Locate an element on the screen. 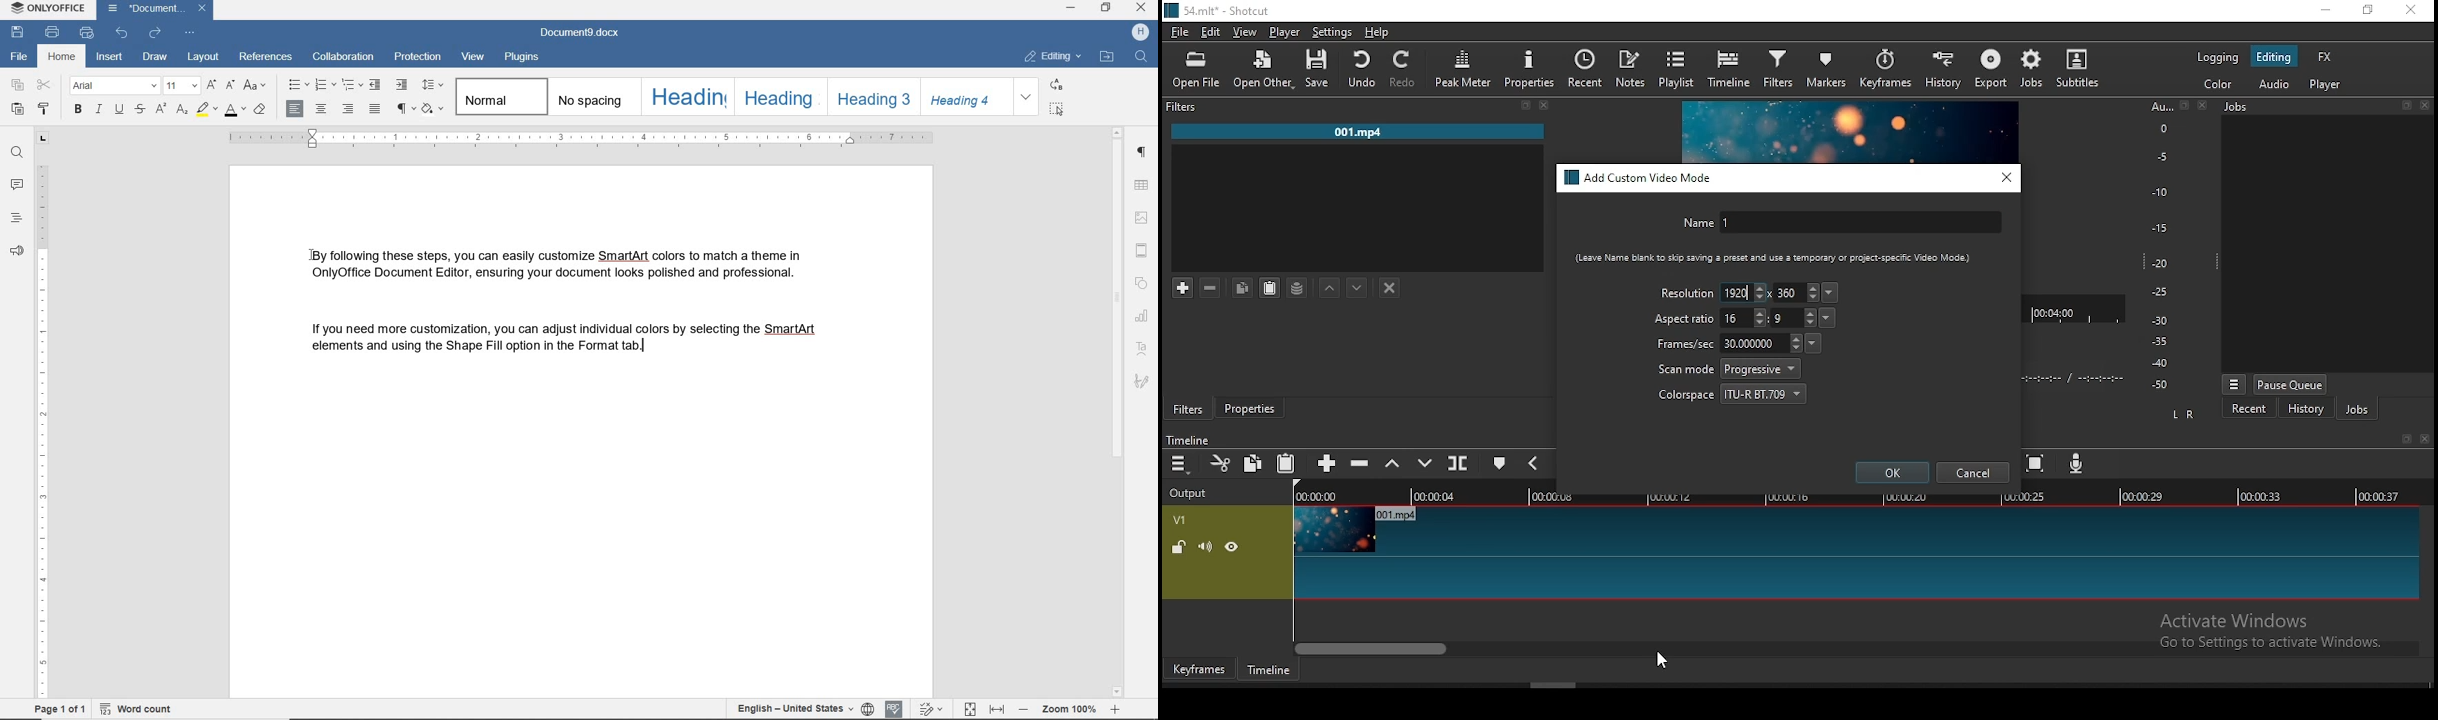  comments is located at coordinates (17, 187).